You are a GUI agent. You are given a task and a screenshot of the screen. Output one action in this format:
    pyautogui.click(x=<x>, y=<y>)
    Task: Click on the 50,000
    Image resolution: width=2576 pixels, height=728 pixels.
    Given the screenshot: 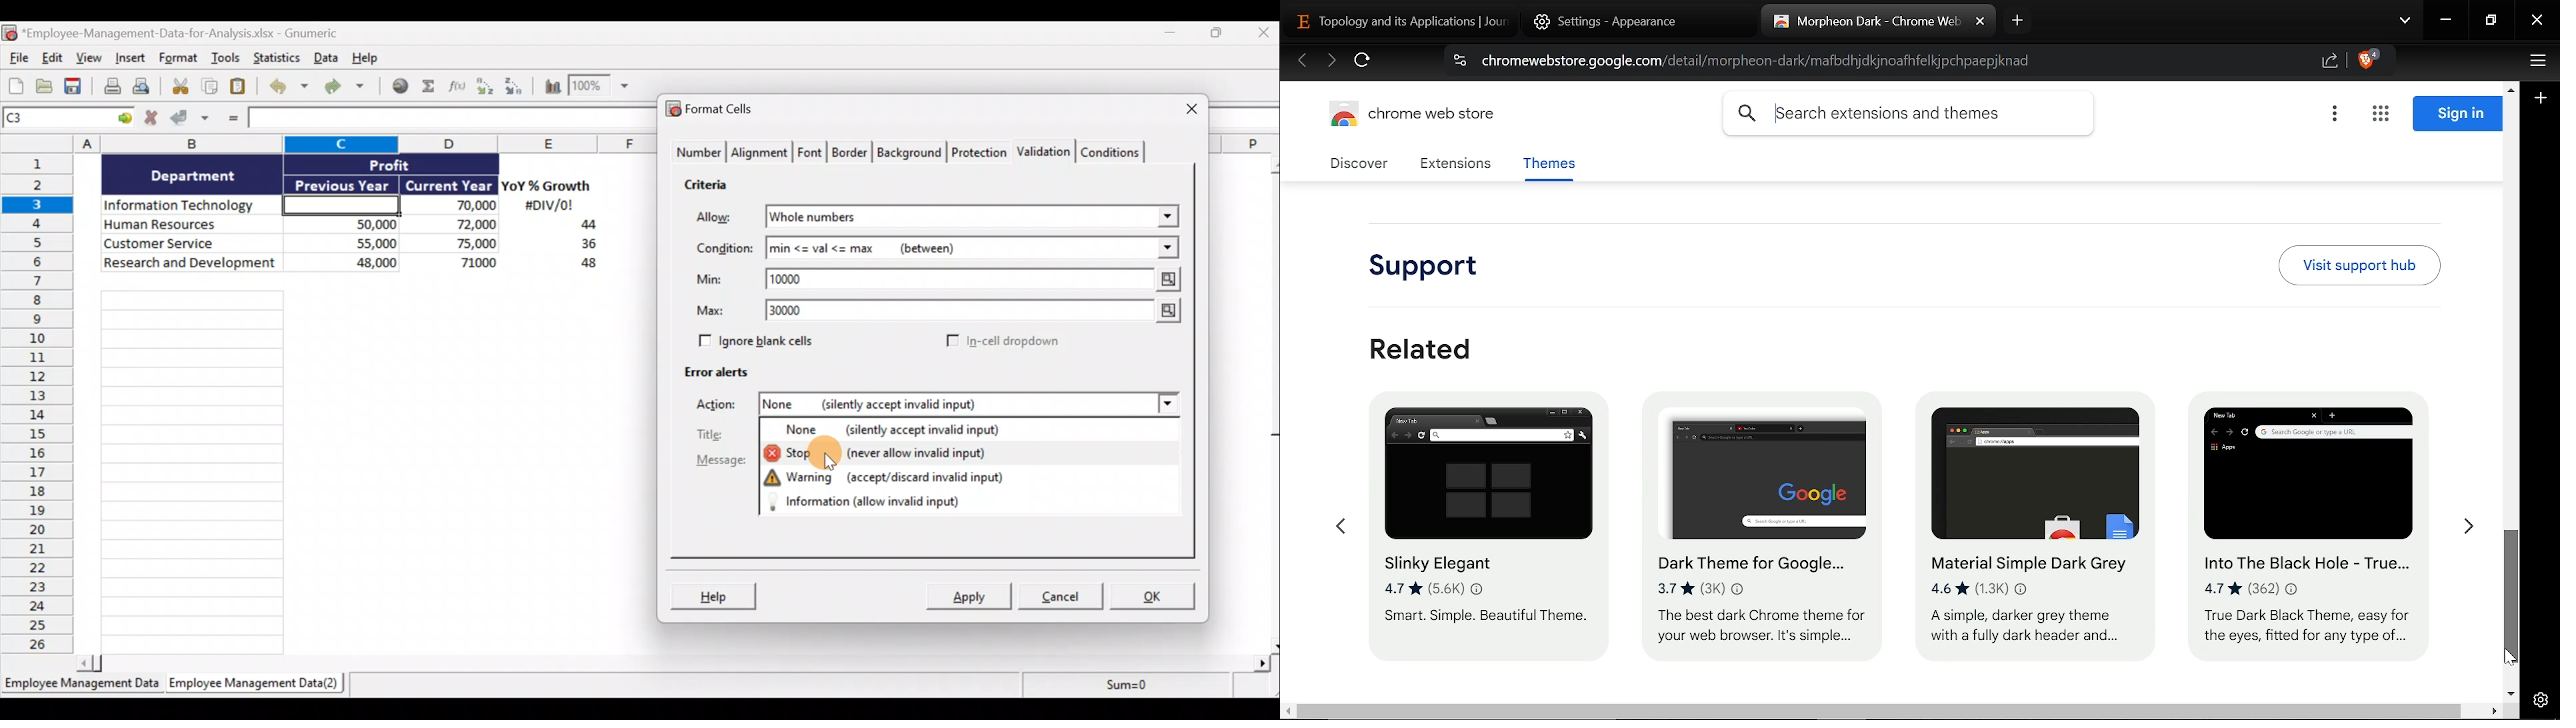 What is the action you would take?
    pyautogui.click(x=349, y=223)
    